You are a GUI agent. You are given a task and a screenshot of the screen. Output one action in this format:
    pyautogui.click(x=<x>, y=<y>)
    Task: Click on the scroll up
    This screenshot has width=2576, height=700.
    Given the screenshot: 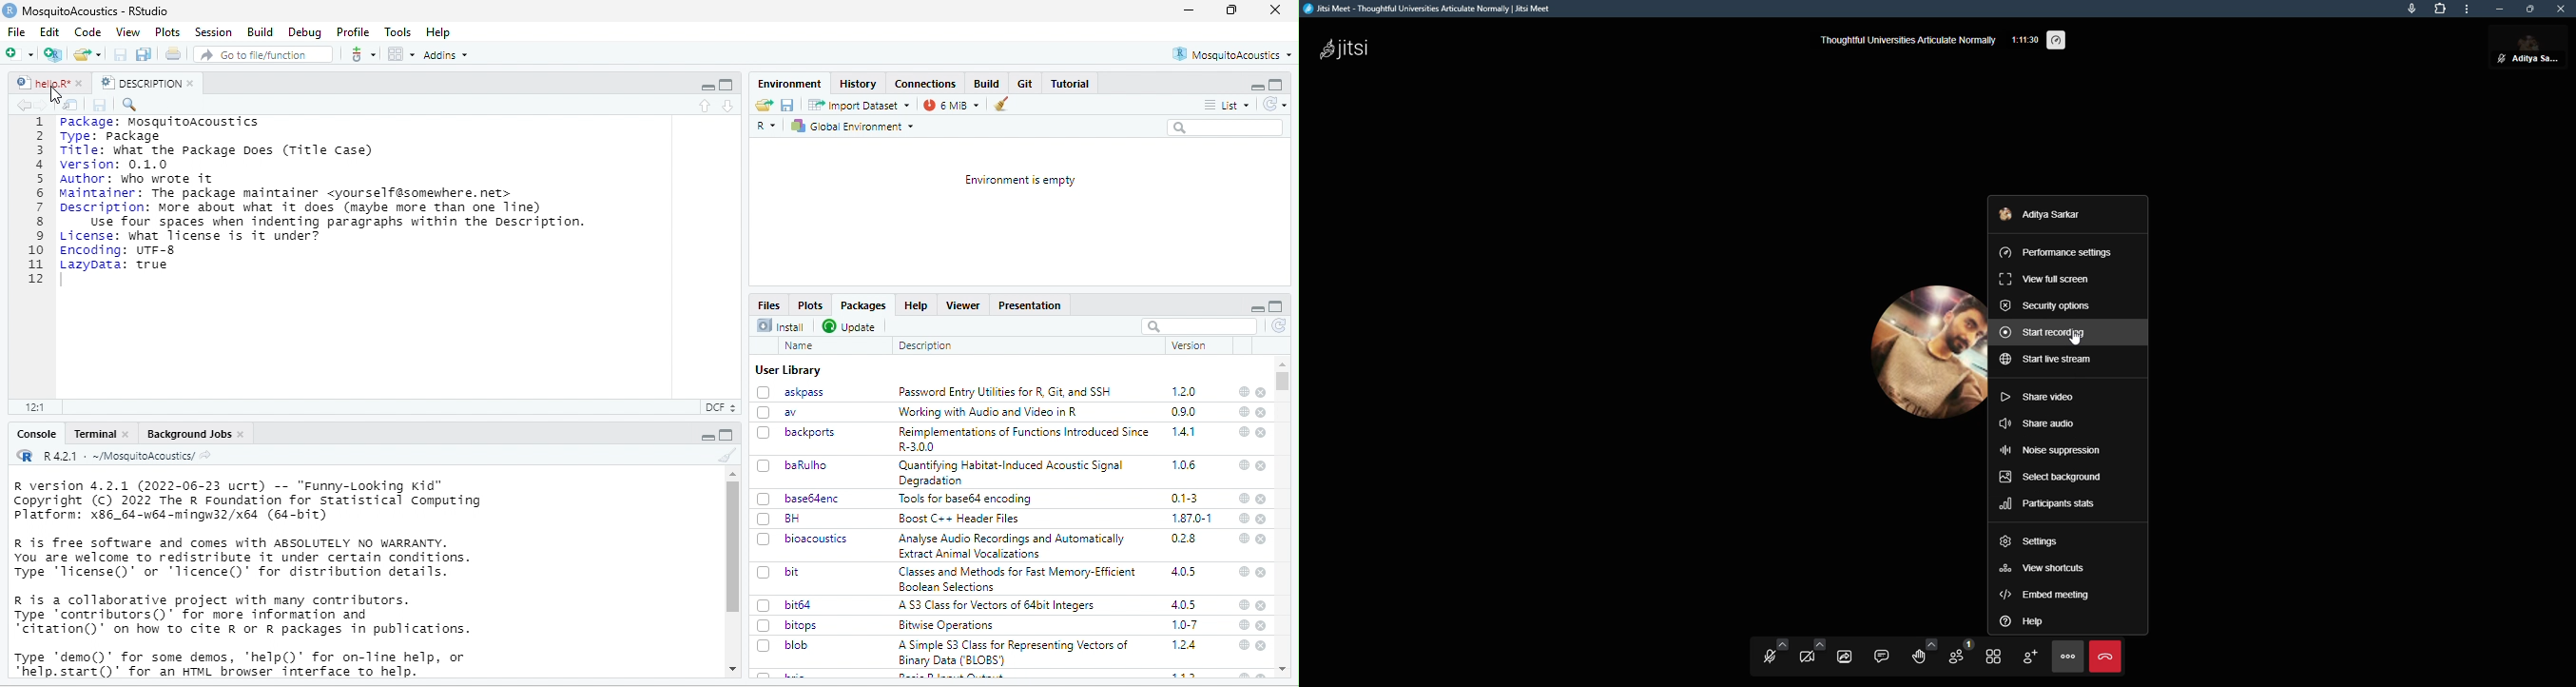 What is the action you would take?
    pyautogui.click(x=1285, y=670)
    